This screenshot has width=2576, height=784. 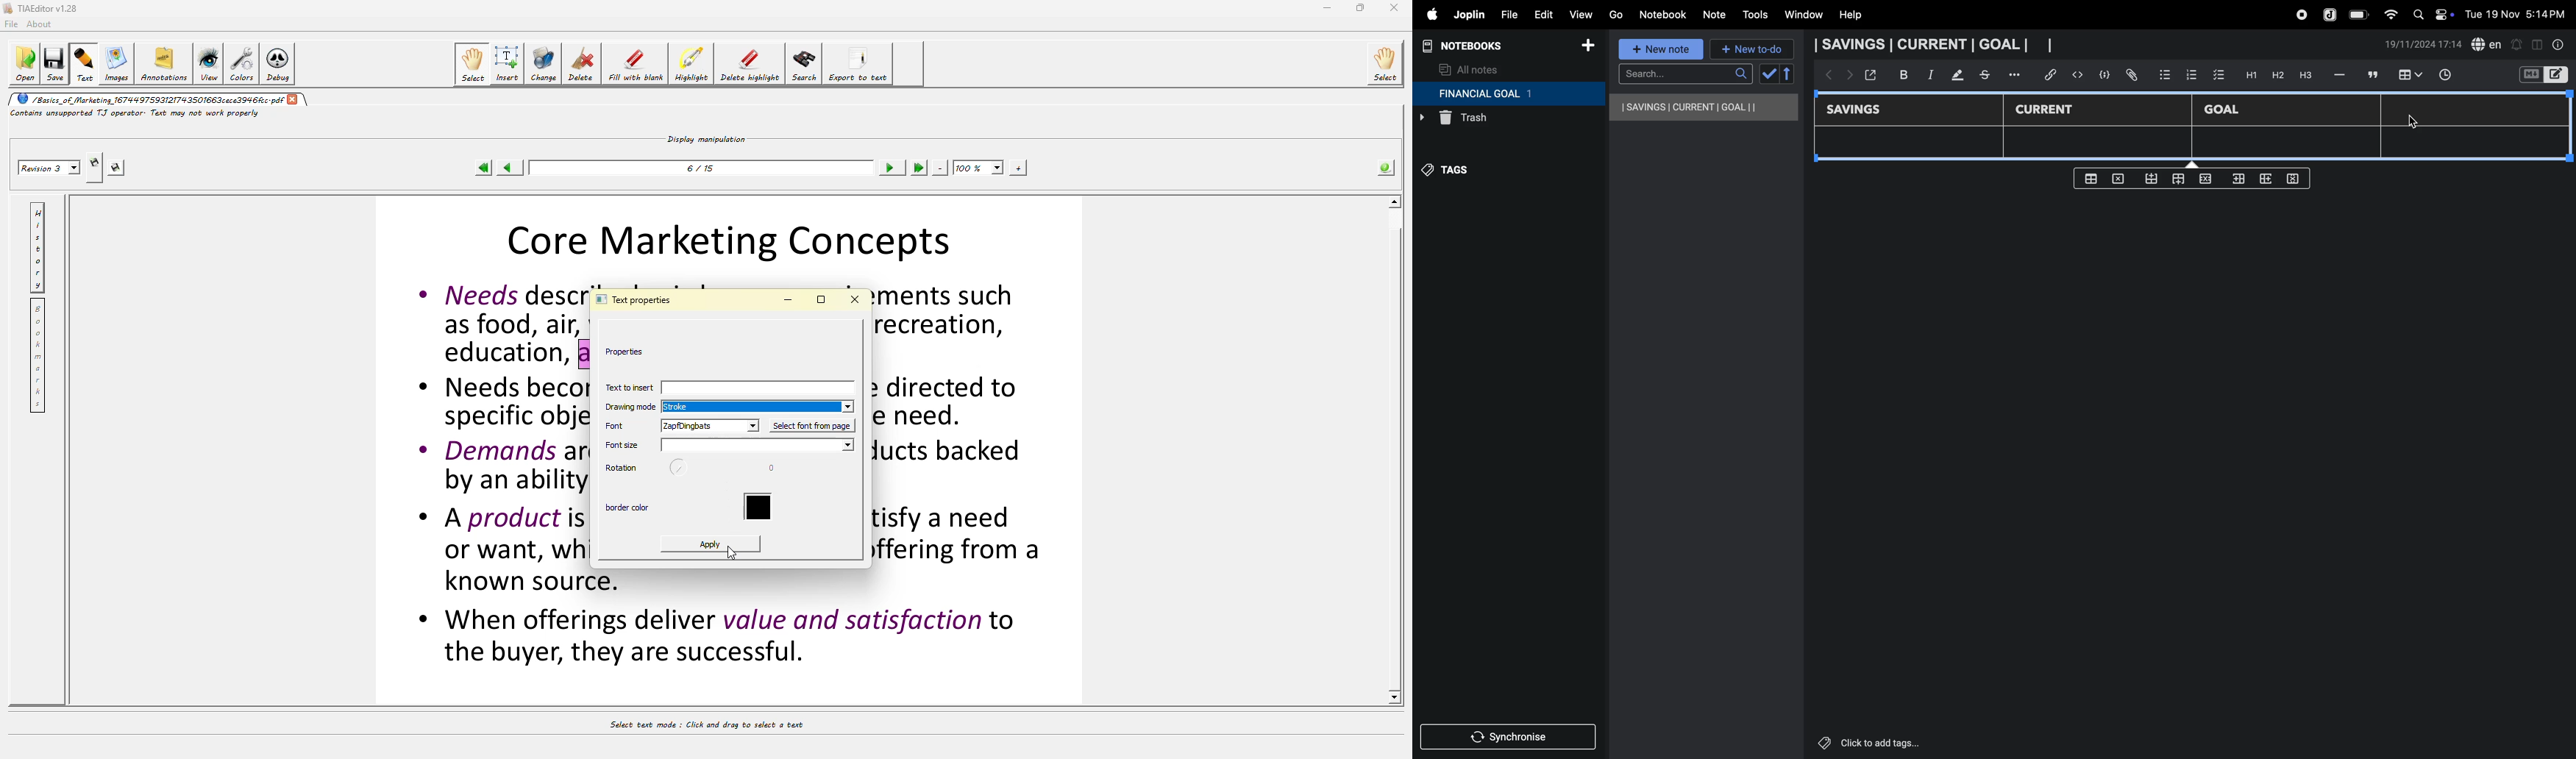 What do you see at coordinates (1894, 742) in the screenshot?
I see `click to add tags` at bounding box center [1894, 742].